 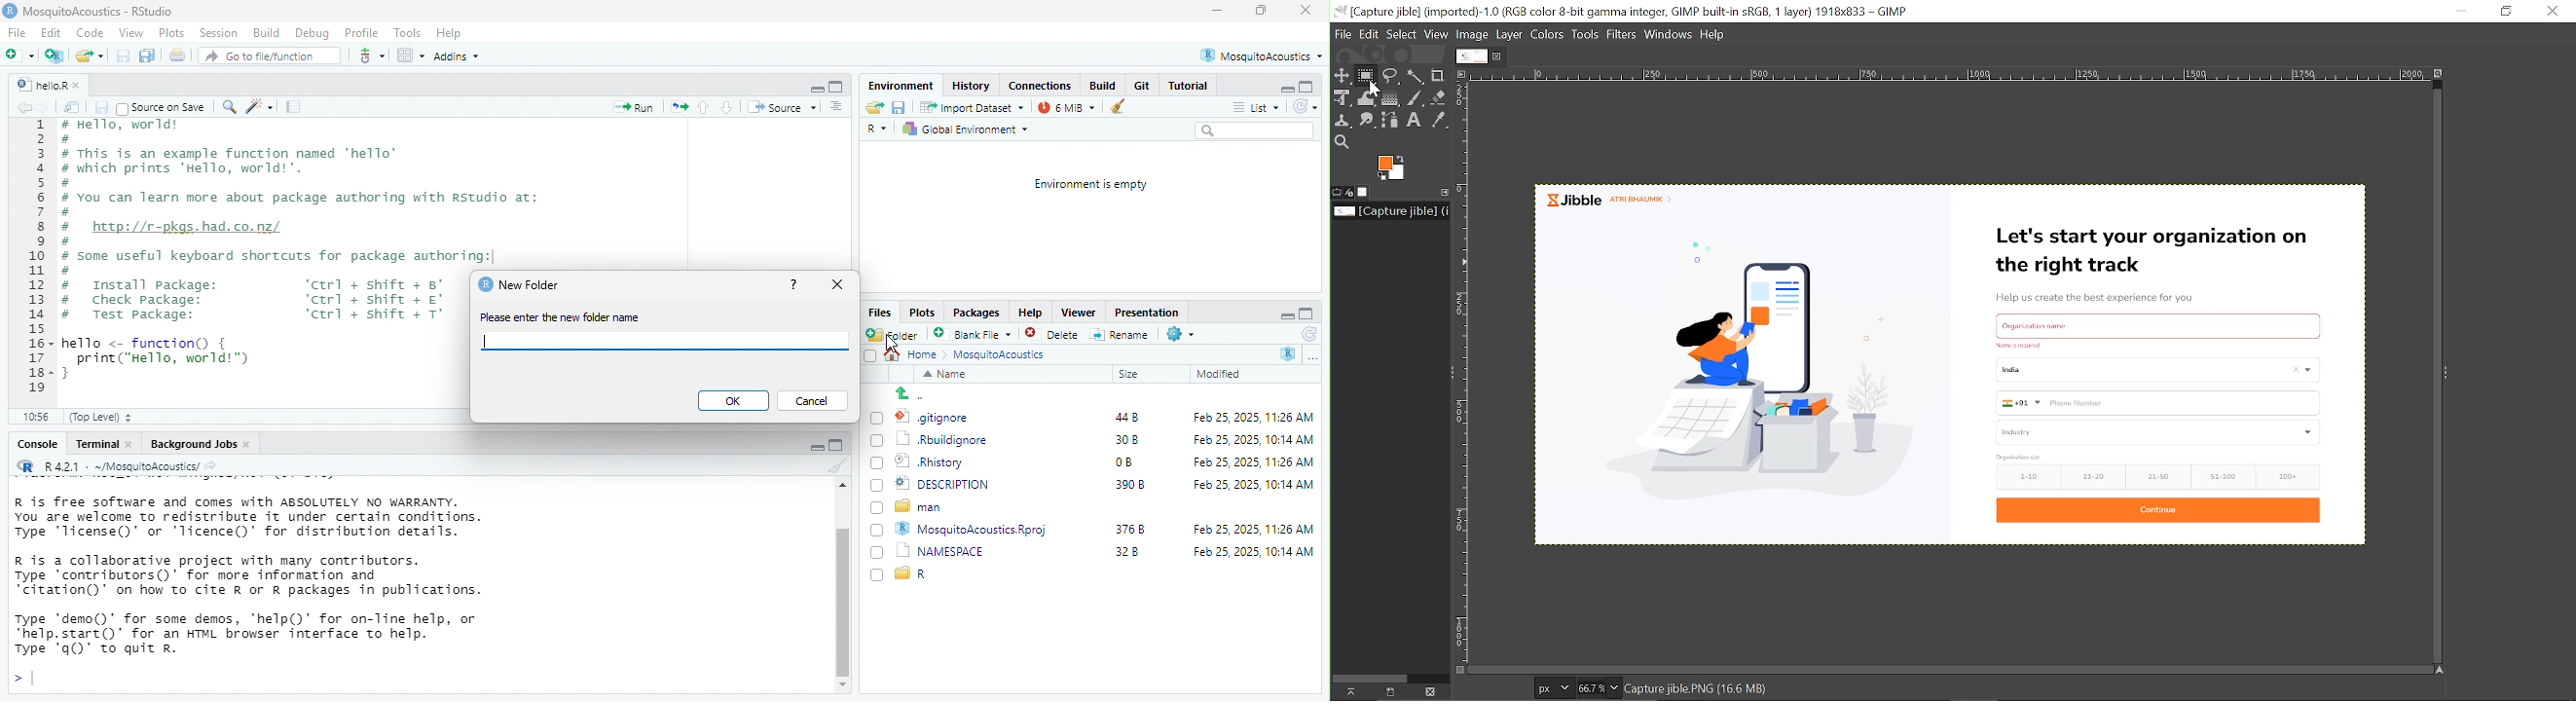 I want to click on cursor movement, so click(x=893, y=350).